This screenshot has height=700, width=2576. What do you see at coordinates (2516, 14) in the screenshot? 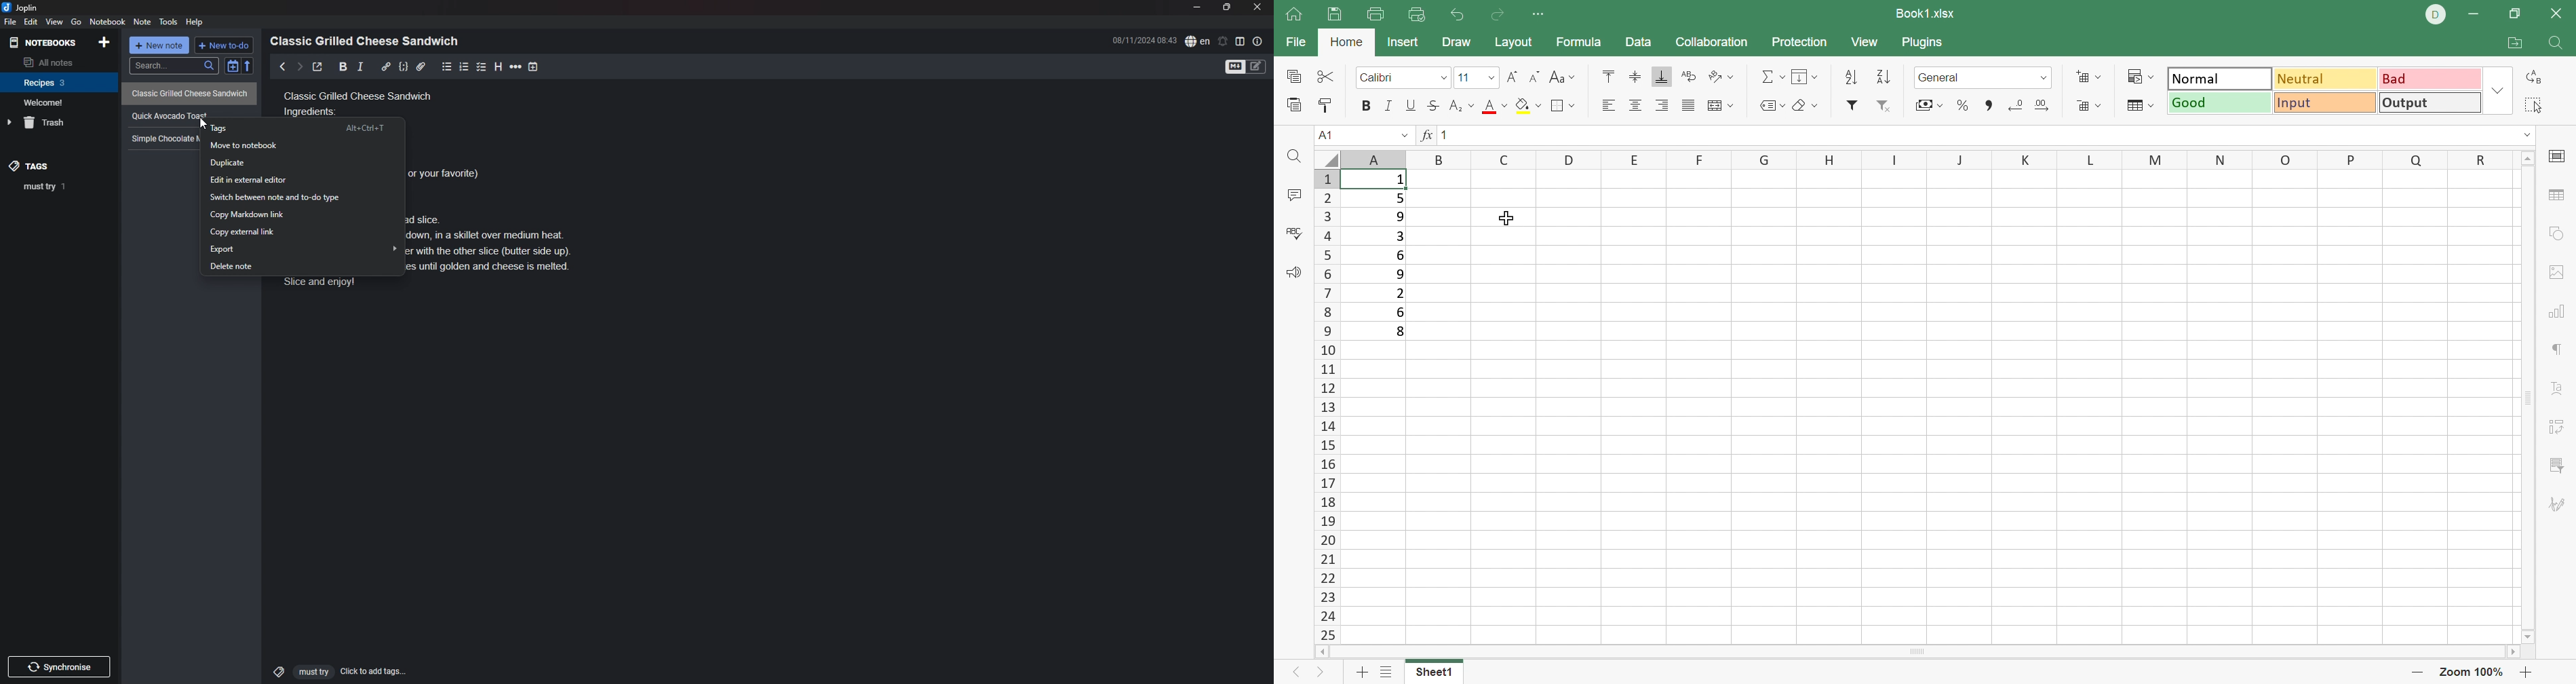
I see `Restore down` at bounding box center [2516, 14].